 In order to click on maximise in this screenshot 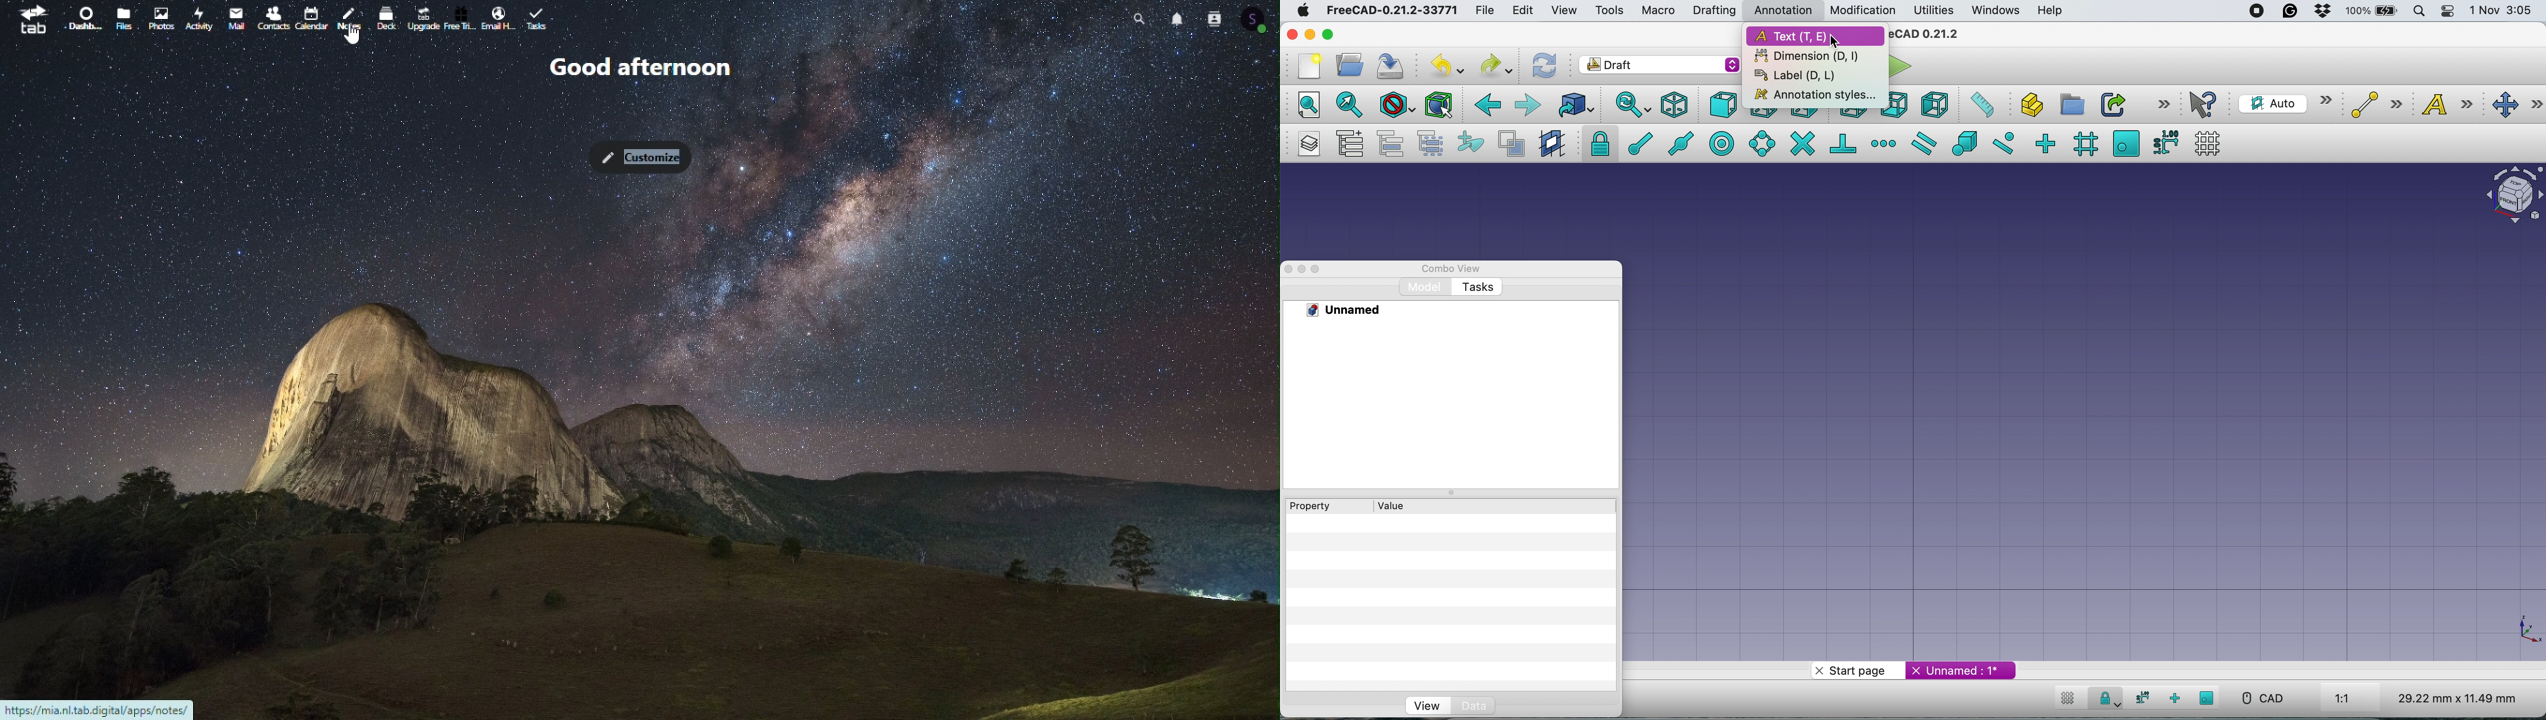, I will do `click(1328, 34)`.